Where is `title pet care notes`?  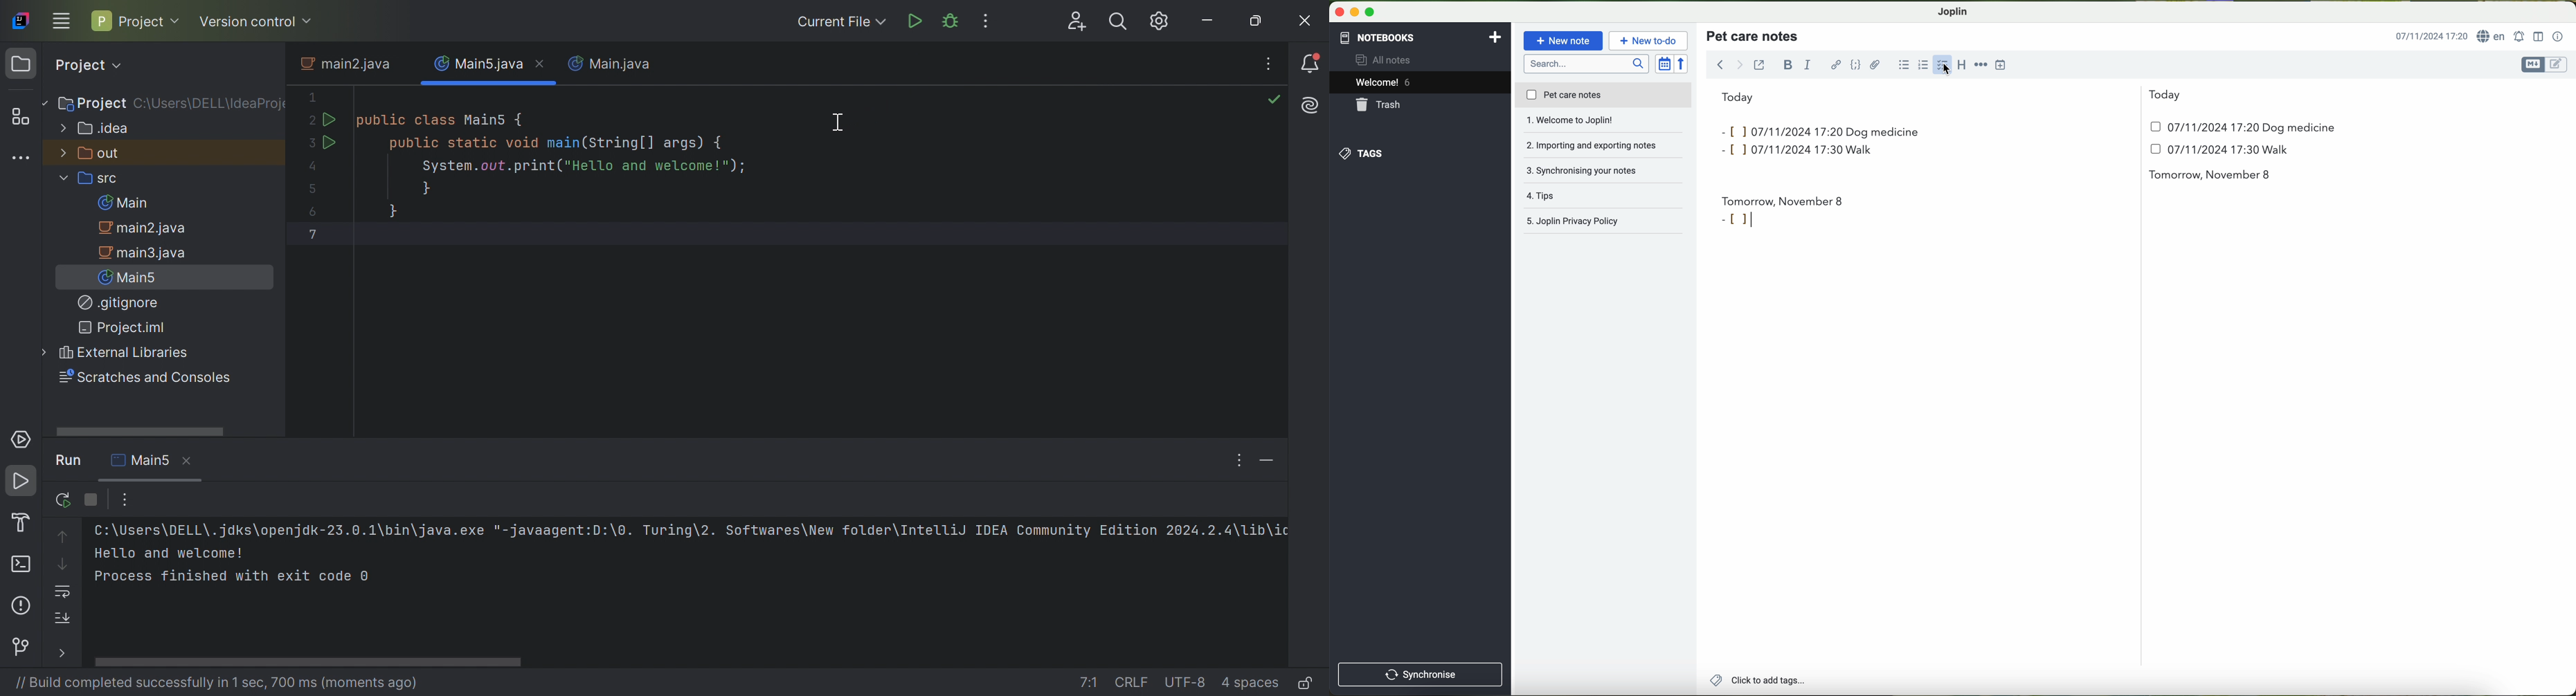
title pet care notes is located at coordinates (1754, 35).